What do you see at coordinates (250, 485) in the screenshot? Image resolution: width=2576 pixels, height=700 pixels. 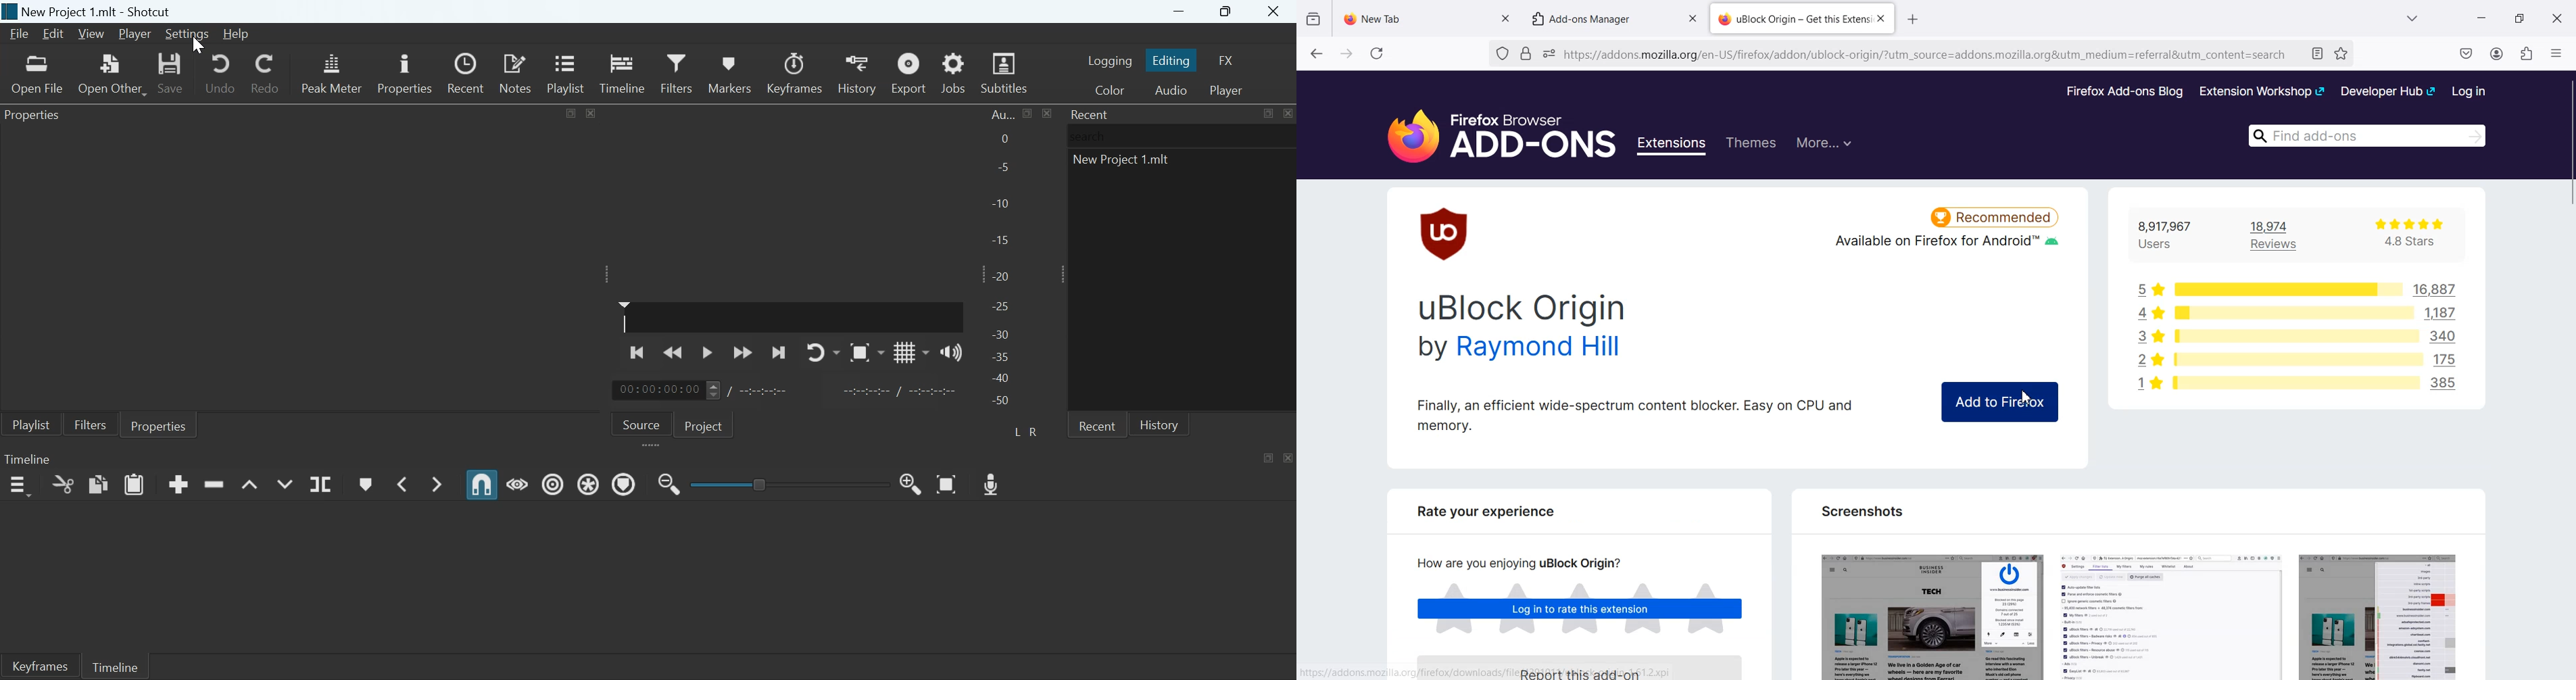 I see `Lift` at bounding box center [250, 485].